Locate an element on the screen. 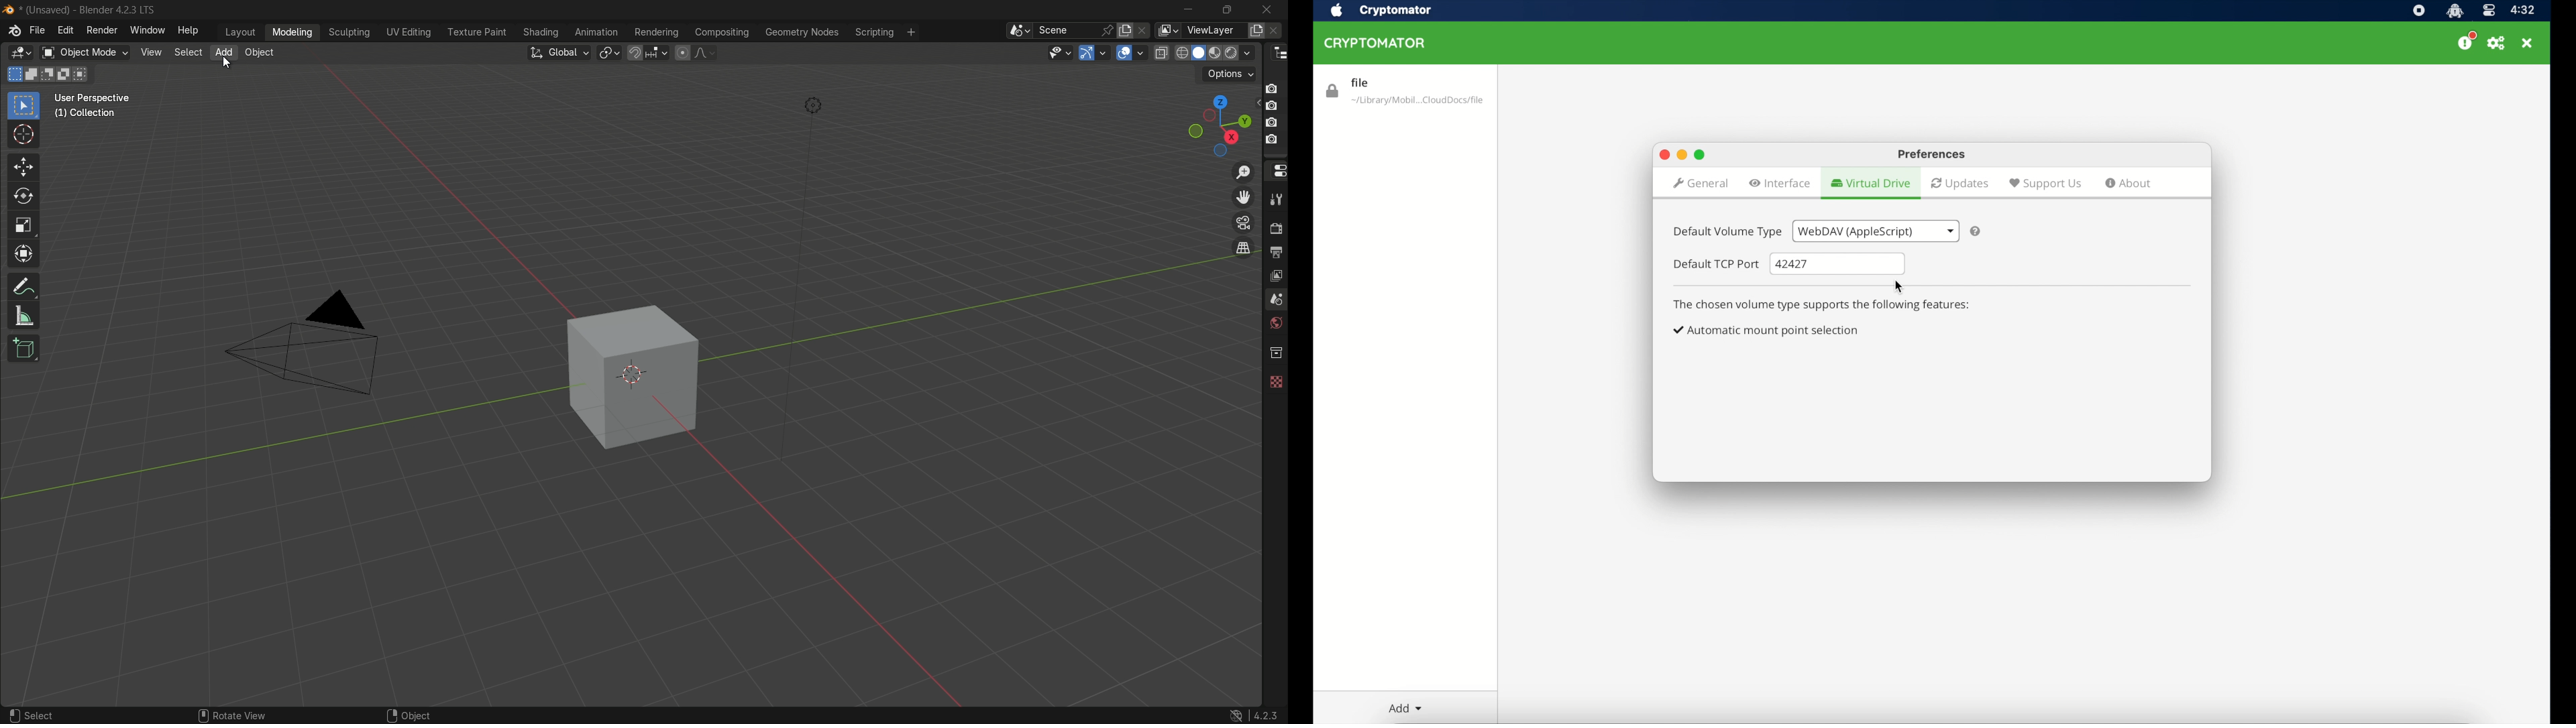 This screenshot has width=2576, height=728. browse views is located at coordinates (1169, 32).